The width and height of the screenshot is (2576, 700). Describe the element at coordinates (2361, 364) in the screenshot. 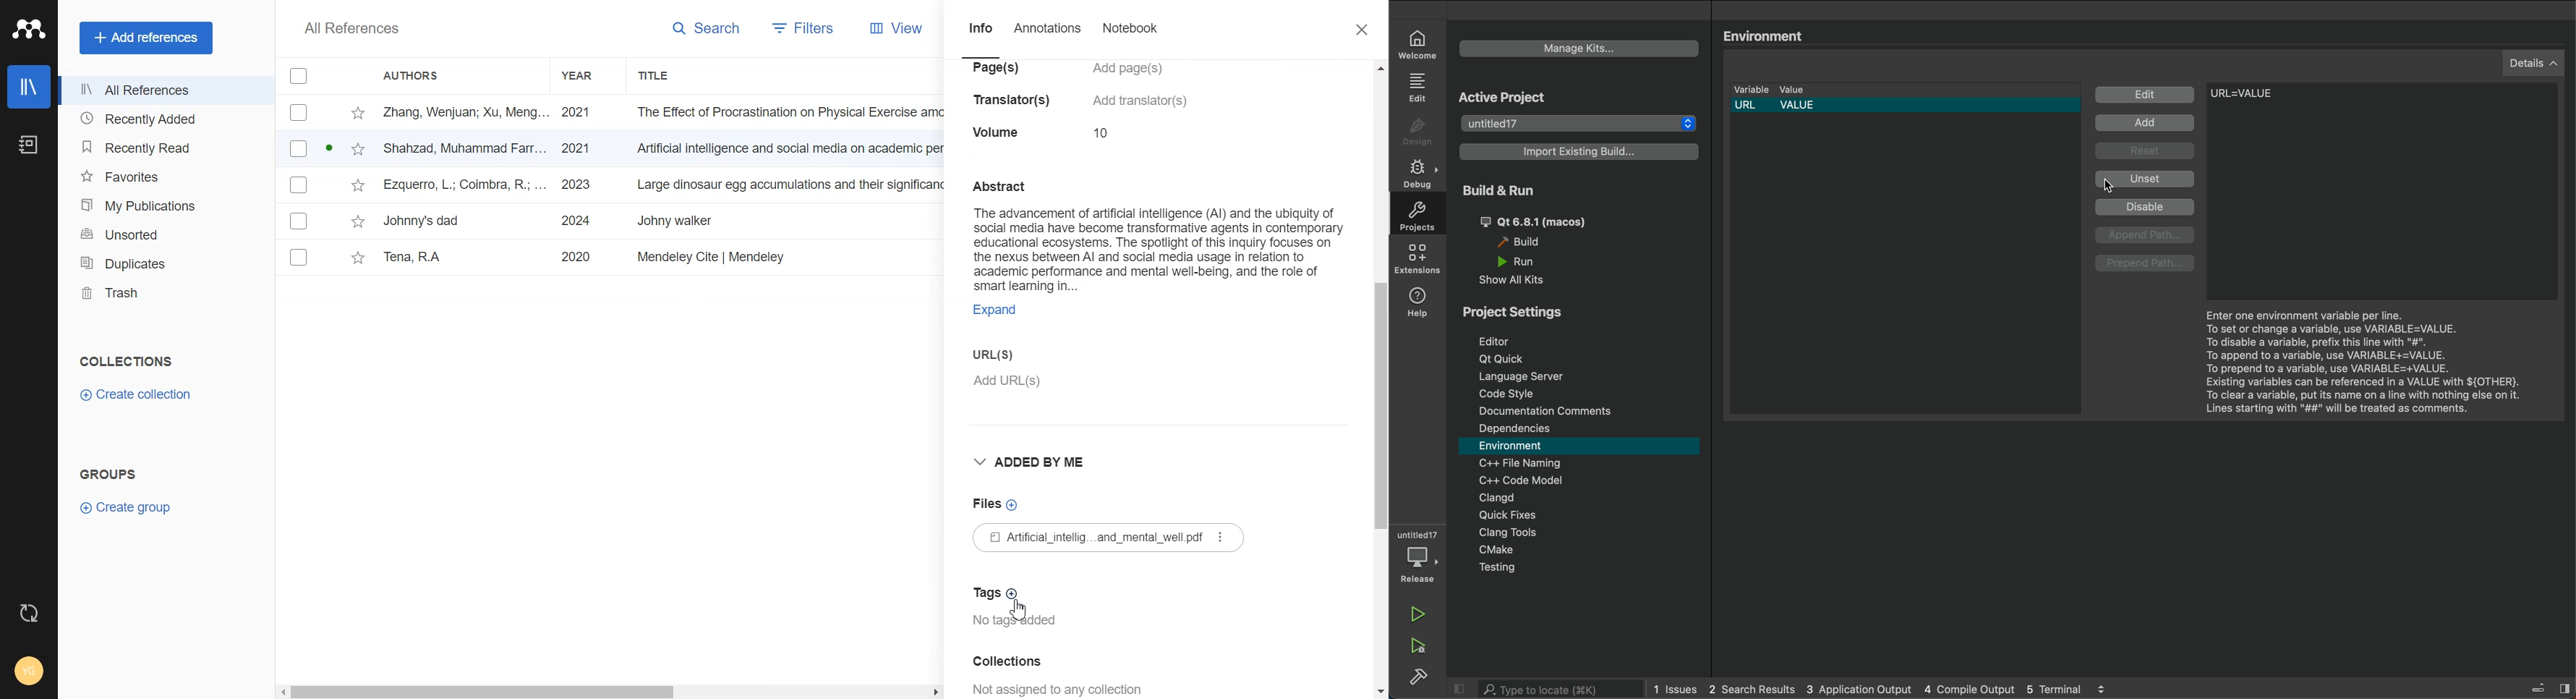

I see `Instructions ` at that location.